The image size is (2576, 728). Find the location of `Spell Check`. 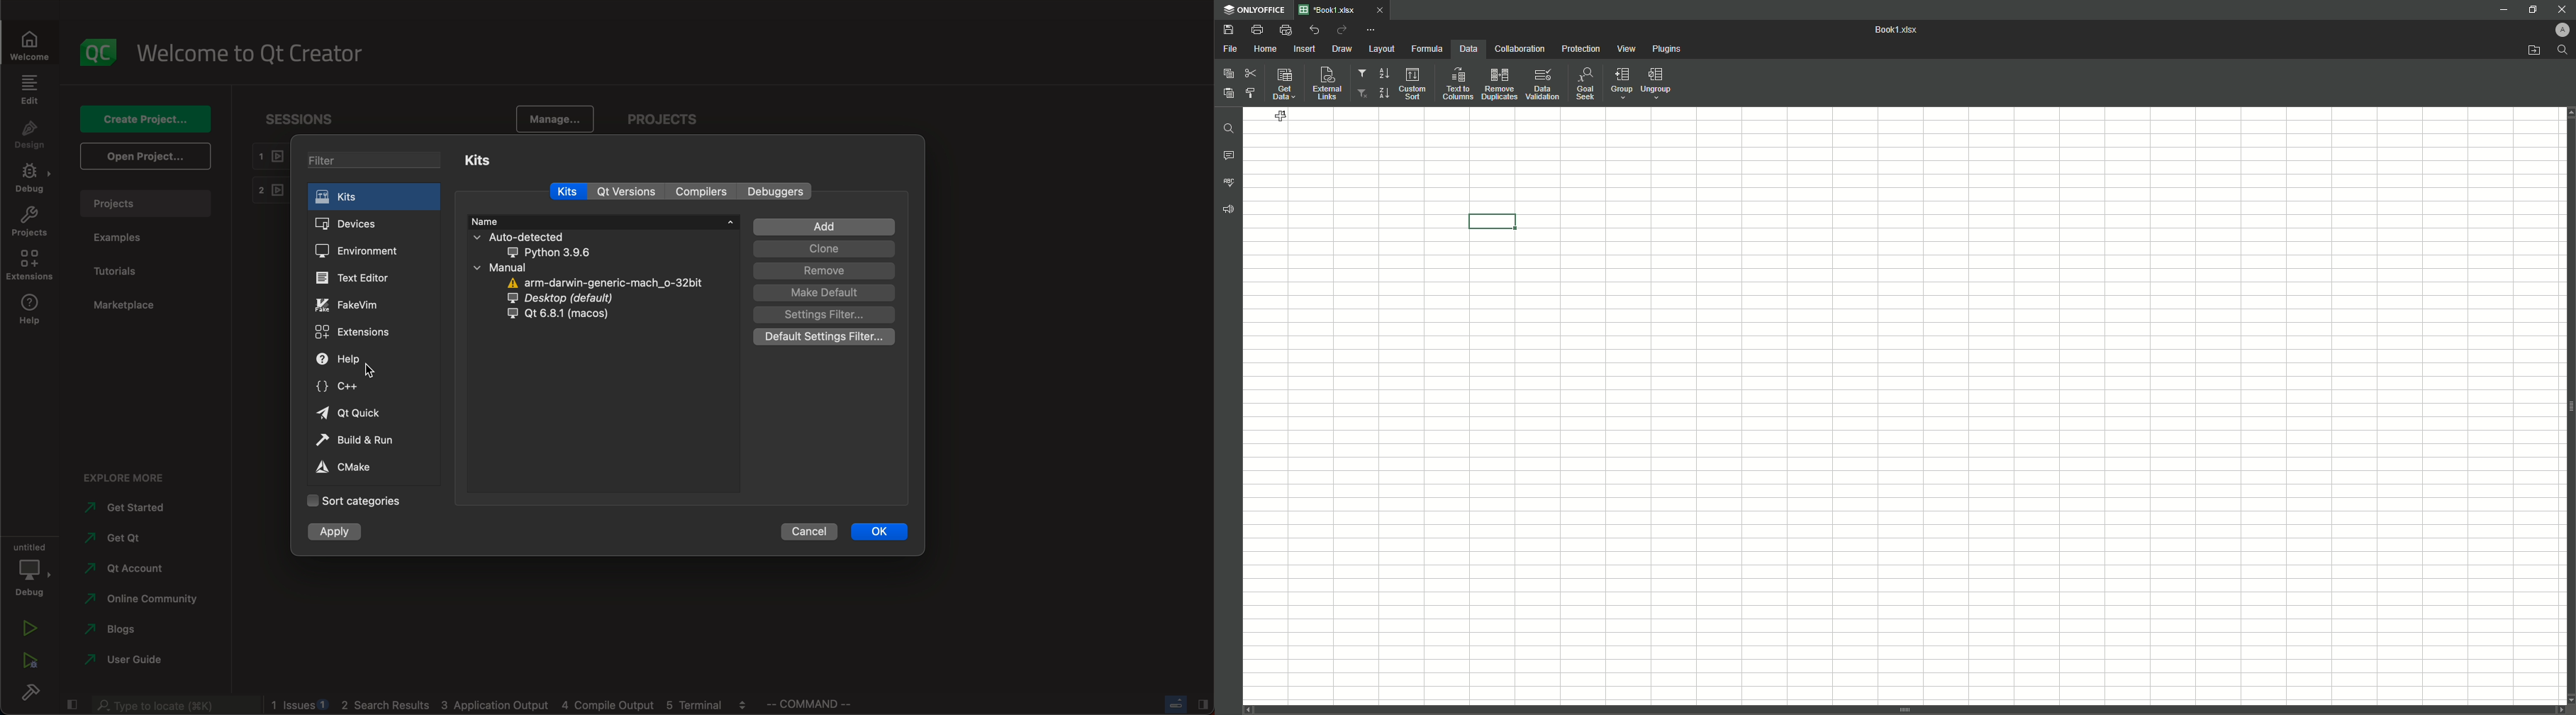

Spell Check is located at coordinates (1230, 182).